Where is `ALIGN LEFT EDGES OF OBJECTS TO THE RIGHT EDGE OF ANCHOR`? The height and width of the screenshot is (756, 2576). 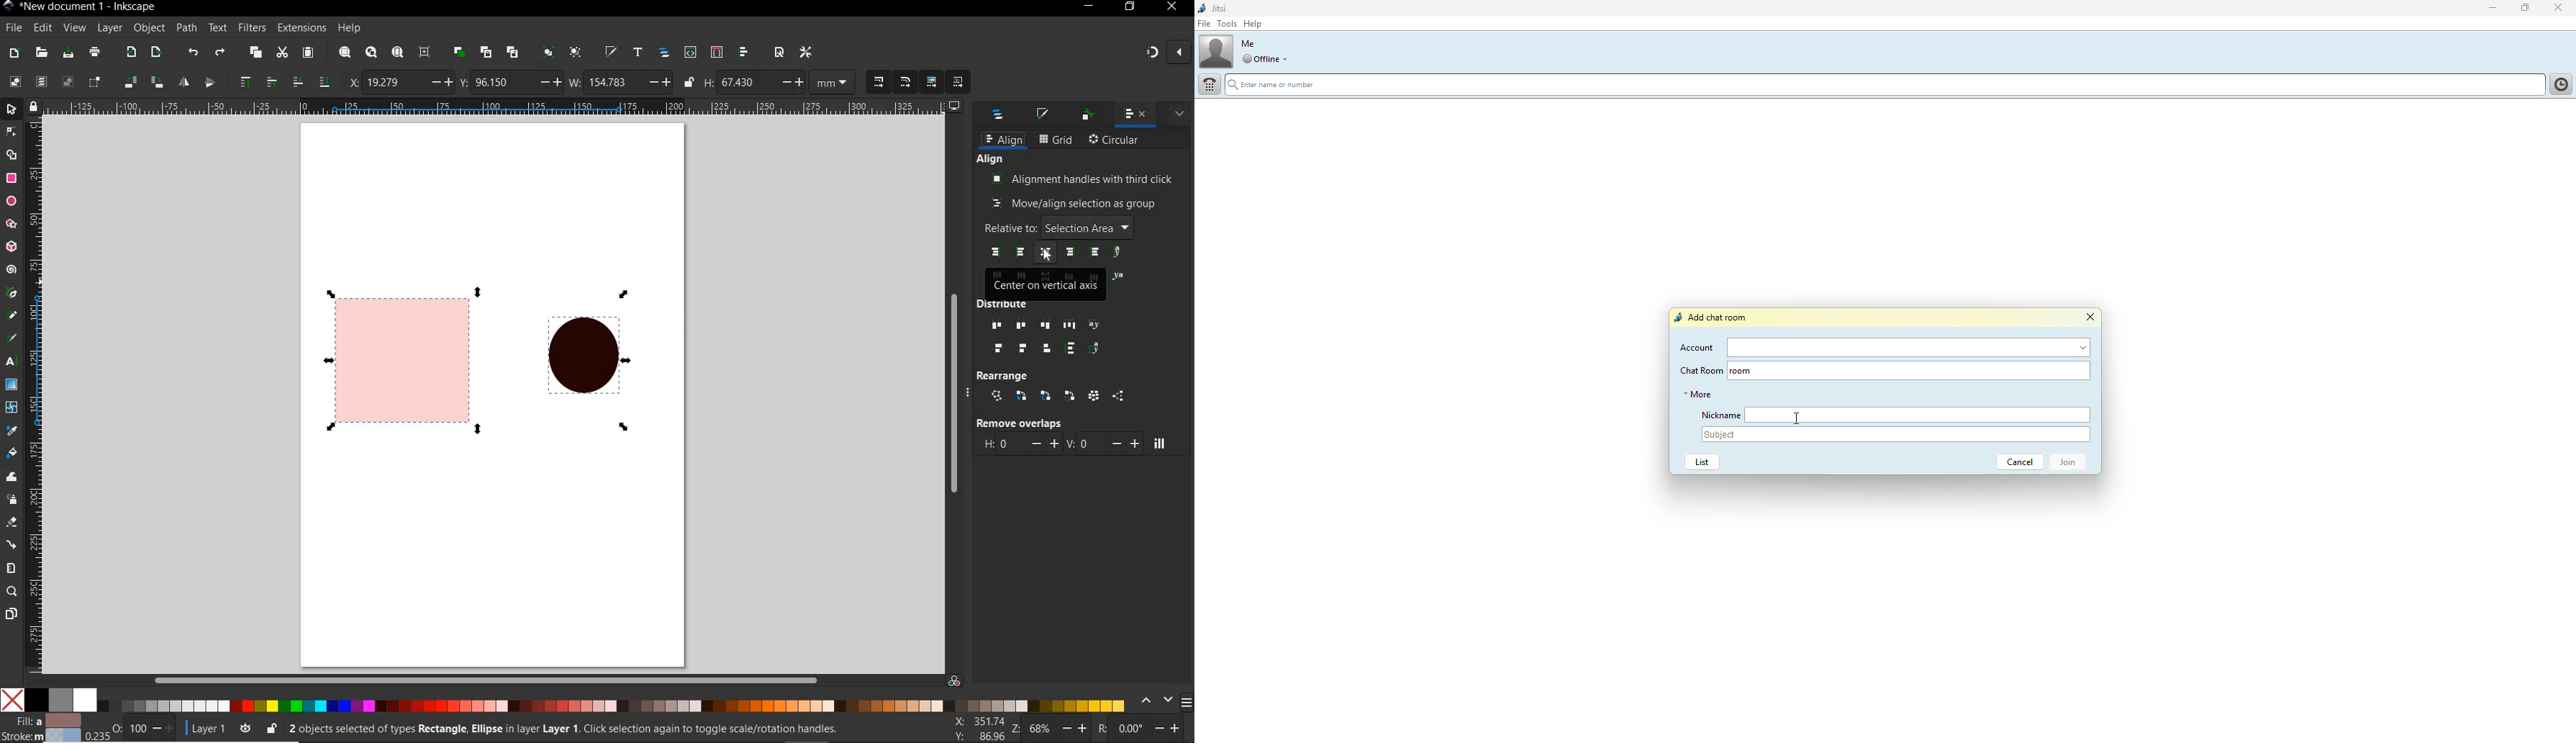
ALIGN LEFT EDGES OF OBJECTS TO THE RIGHT EDGE OF ANCHOR is located at coordinates (1095, 253).